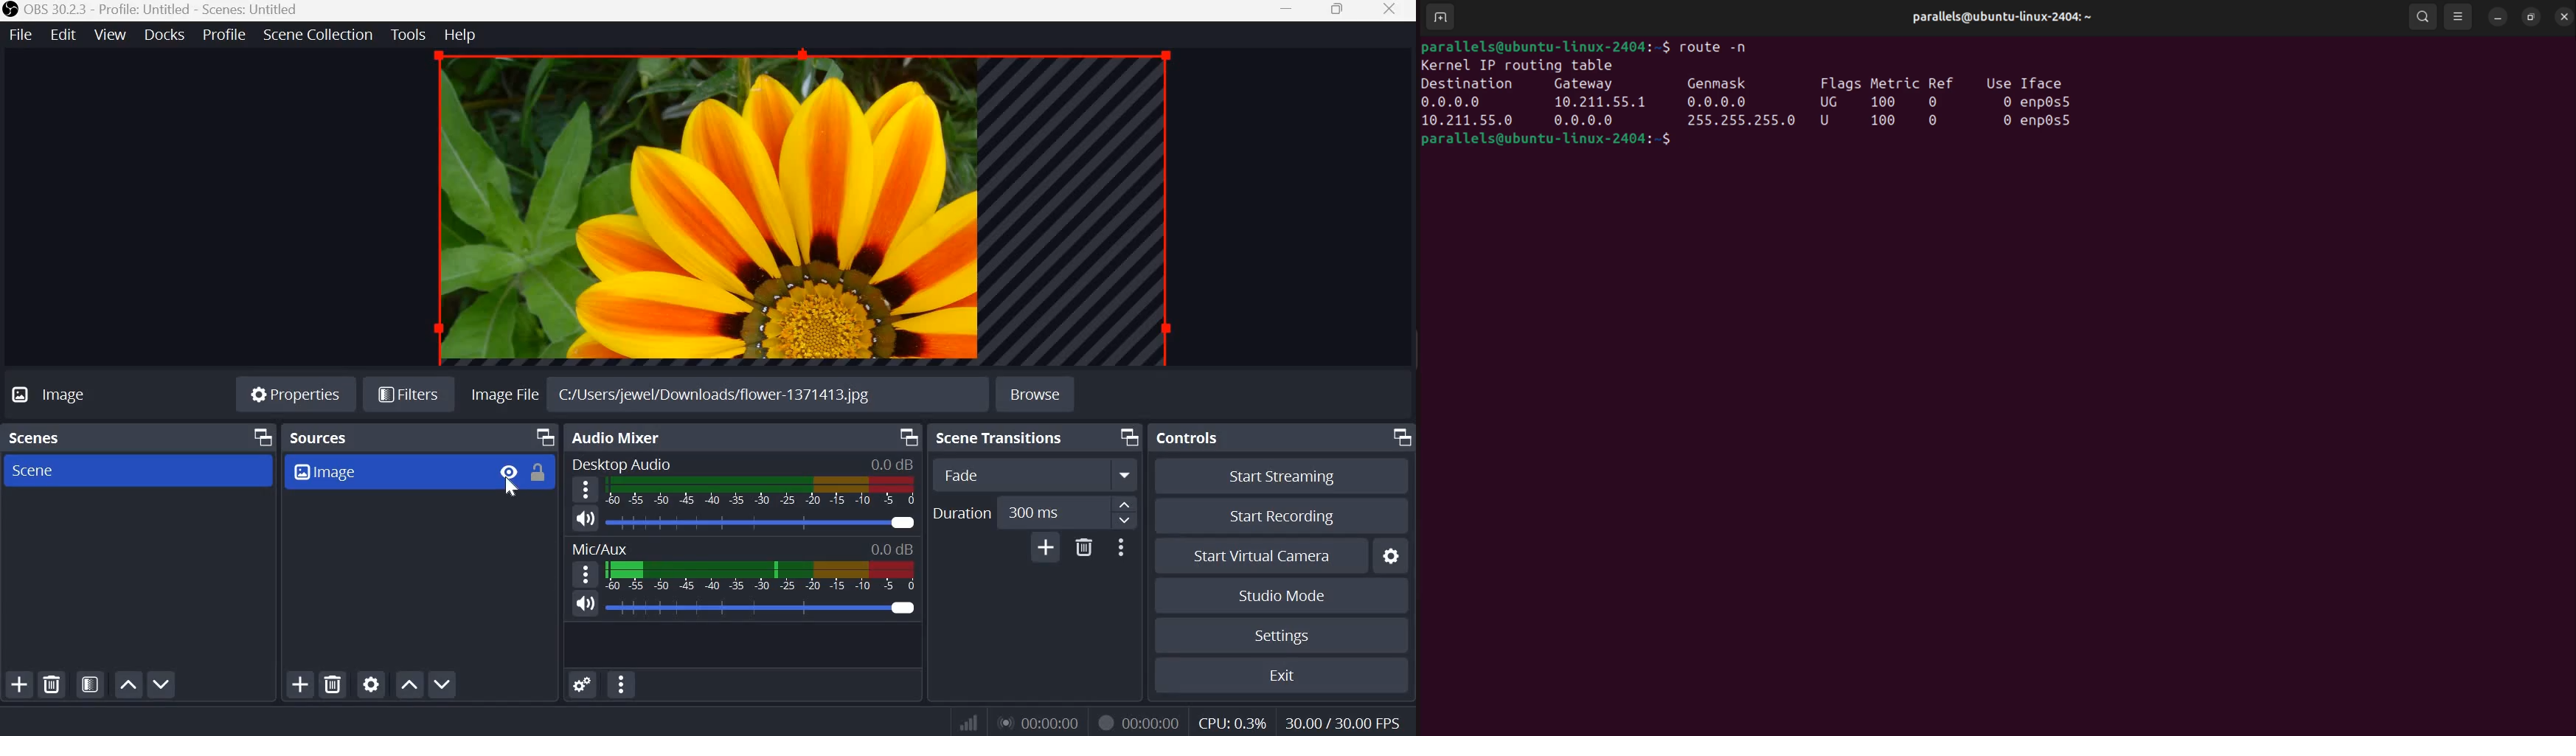 The height and width of the screenshot is (756, 2576). What do you see at coordinates (301, 685) in the screenshot?
I see `Add source(s)` at bounding box center [301, 685].